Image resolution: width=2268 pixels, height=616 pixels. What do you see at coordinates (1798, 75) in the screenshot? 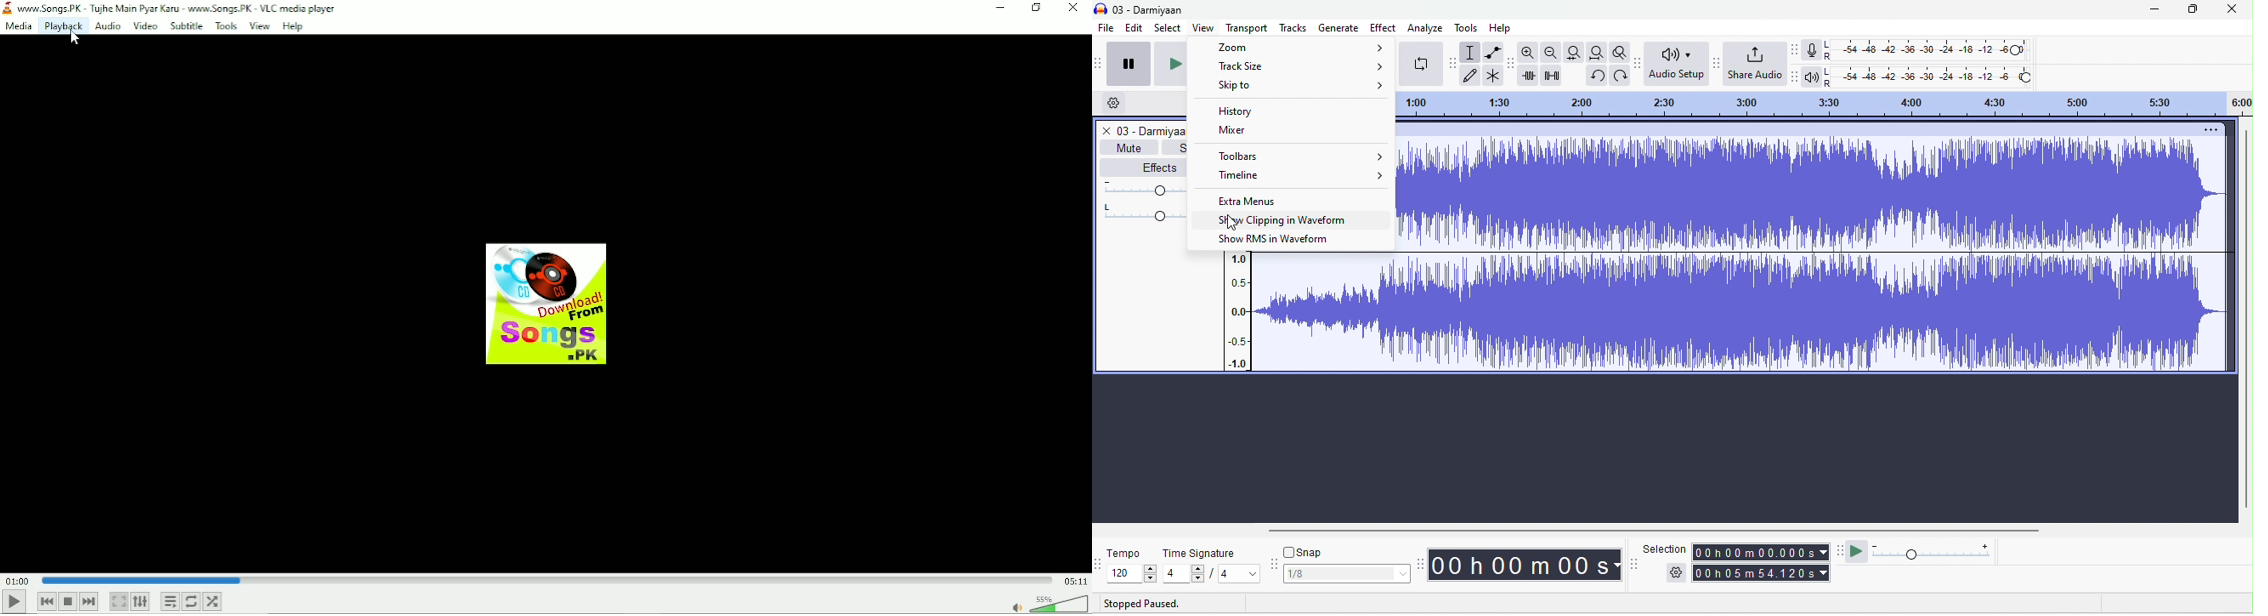
I see `audacity playback meter tool bar` at bounding box center [1798, 75].